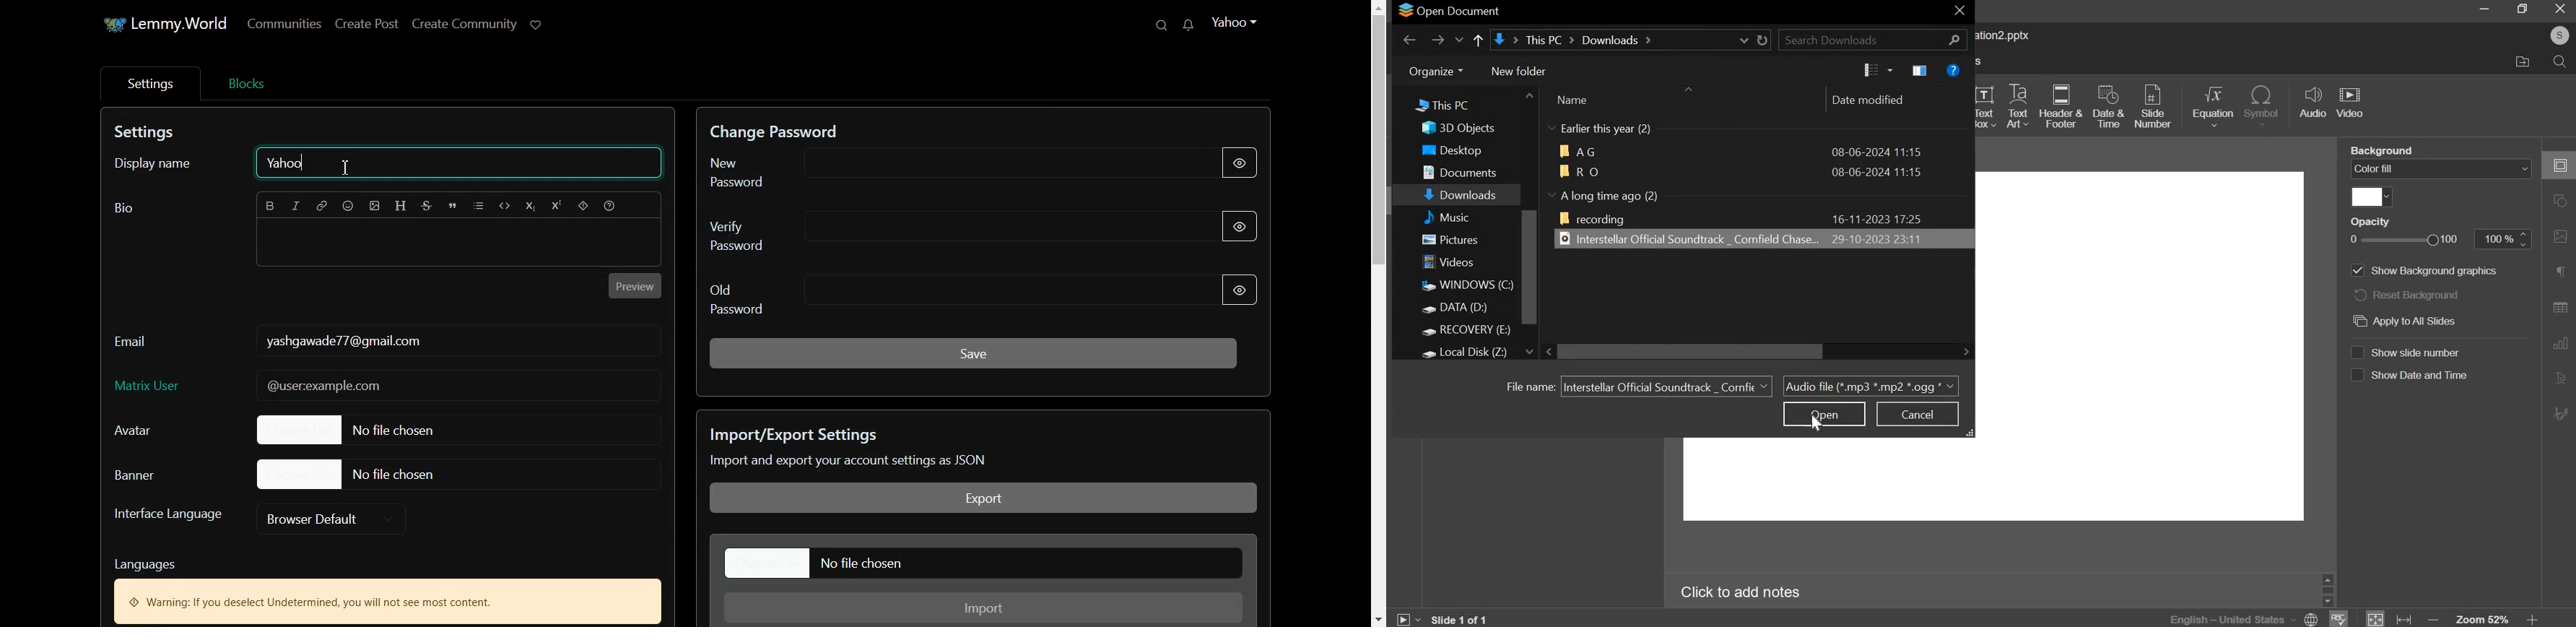  What do you see at coordinates (1816, 423) in the screenshot?
I see `cursor` at bounding box center [1816, 423].